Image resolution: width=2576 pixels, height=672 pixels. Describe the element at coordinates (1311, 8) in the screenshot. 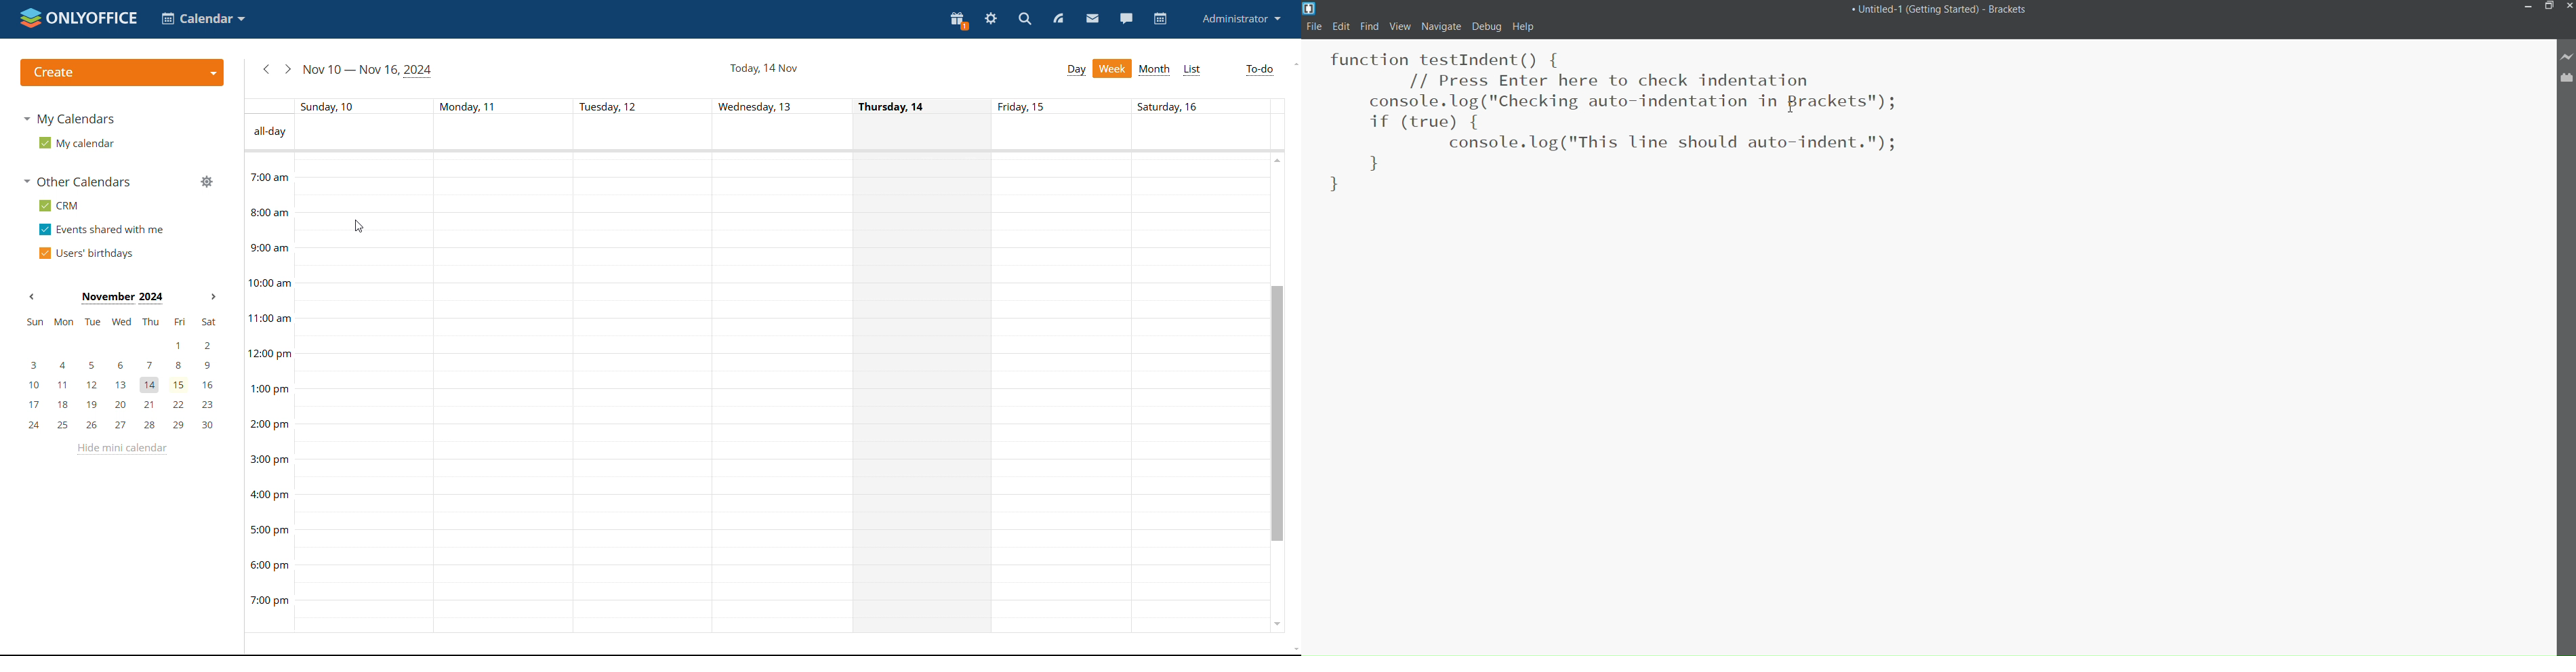

I see `Logo` at that location.